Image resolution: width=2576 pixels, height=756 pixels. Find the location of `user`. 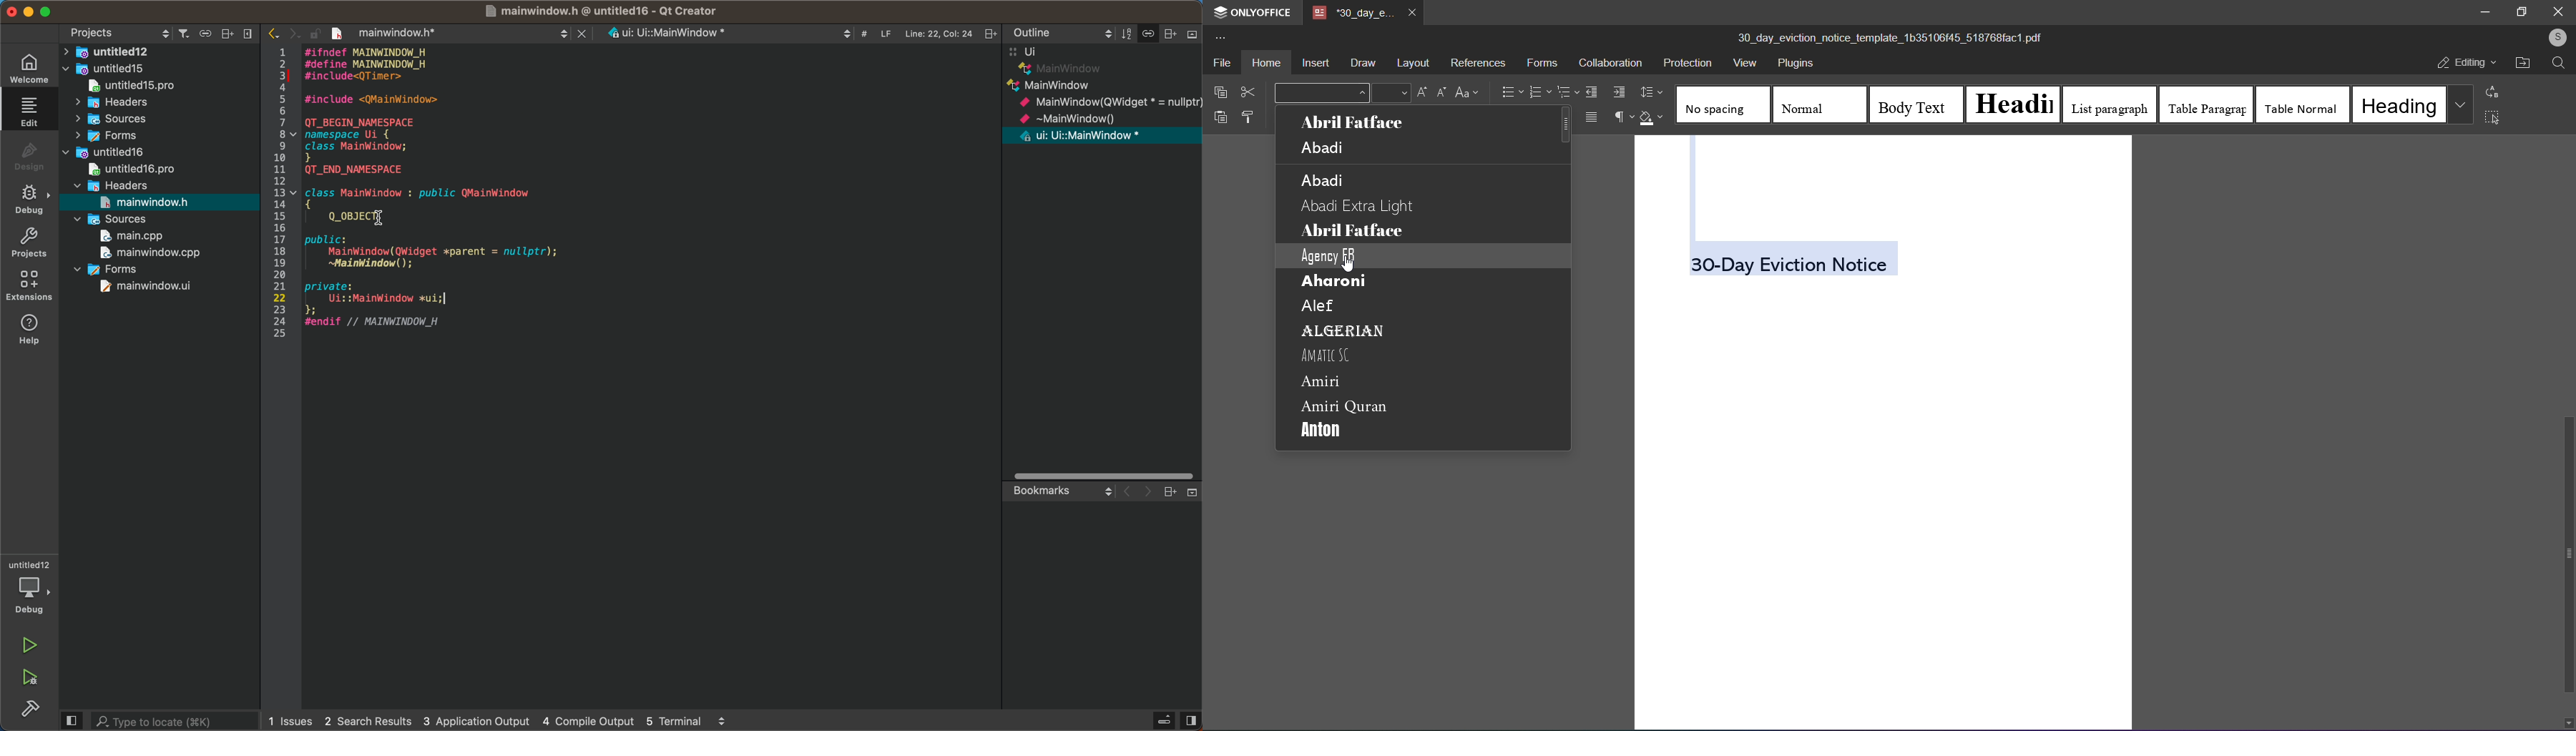

user is located at coordinates (2558, 38).